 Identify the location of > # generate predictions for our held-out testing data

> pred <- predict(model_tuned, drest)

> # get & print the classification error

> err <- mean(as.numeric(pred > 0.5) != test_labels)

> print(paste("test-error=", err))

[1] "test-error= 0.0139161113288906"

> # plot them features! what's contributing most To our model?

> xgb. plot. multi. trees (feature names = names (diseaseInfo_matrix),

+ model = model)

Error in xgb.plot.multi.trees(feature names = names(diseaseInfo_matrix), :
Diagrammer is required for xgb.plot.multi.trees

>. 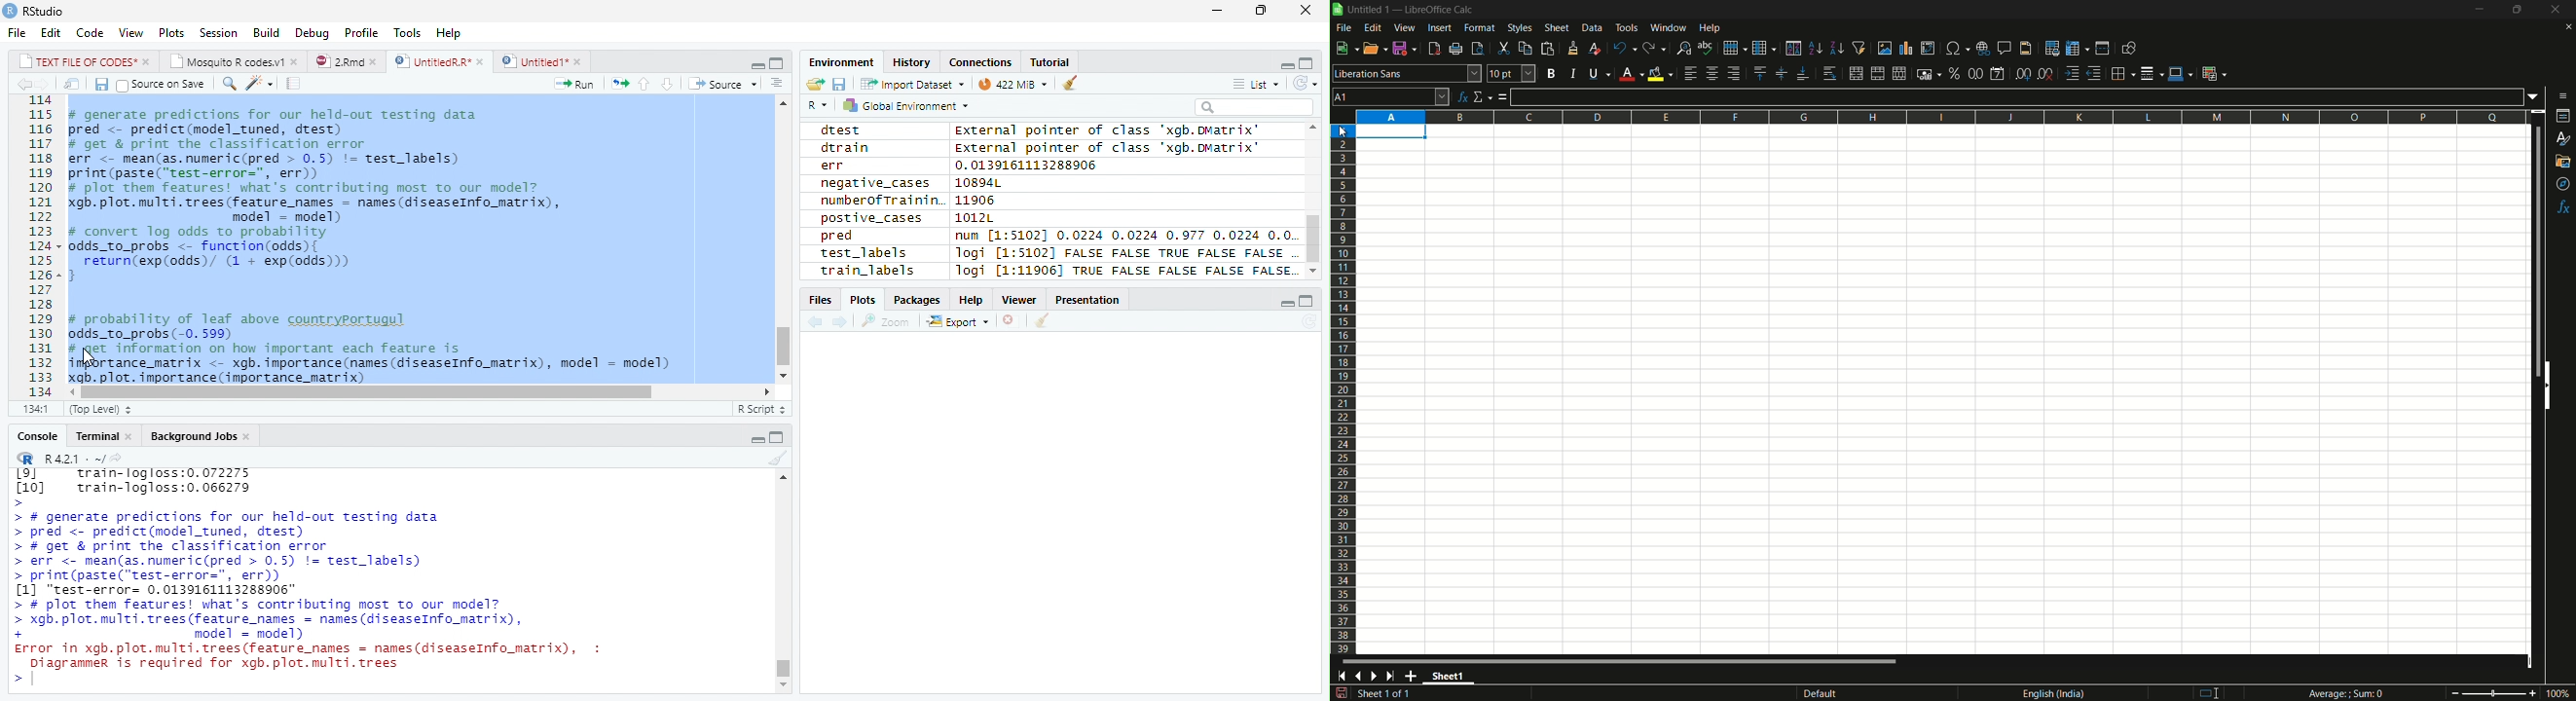
(314, 596).